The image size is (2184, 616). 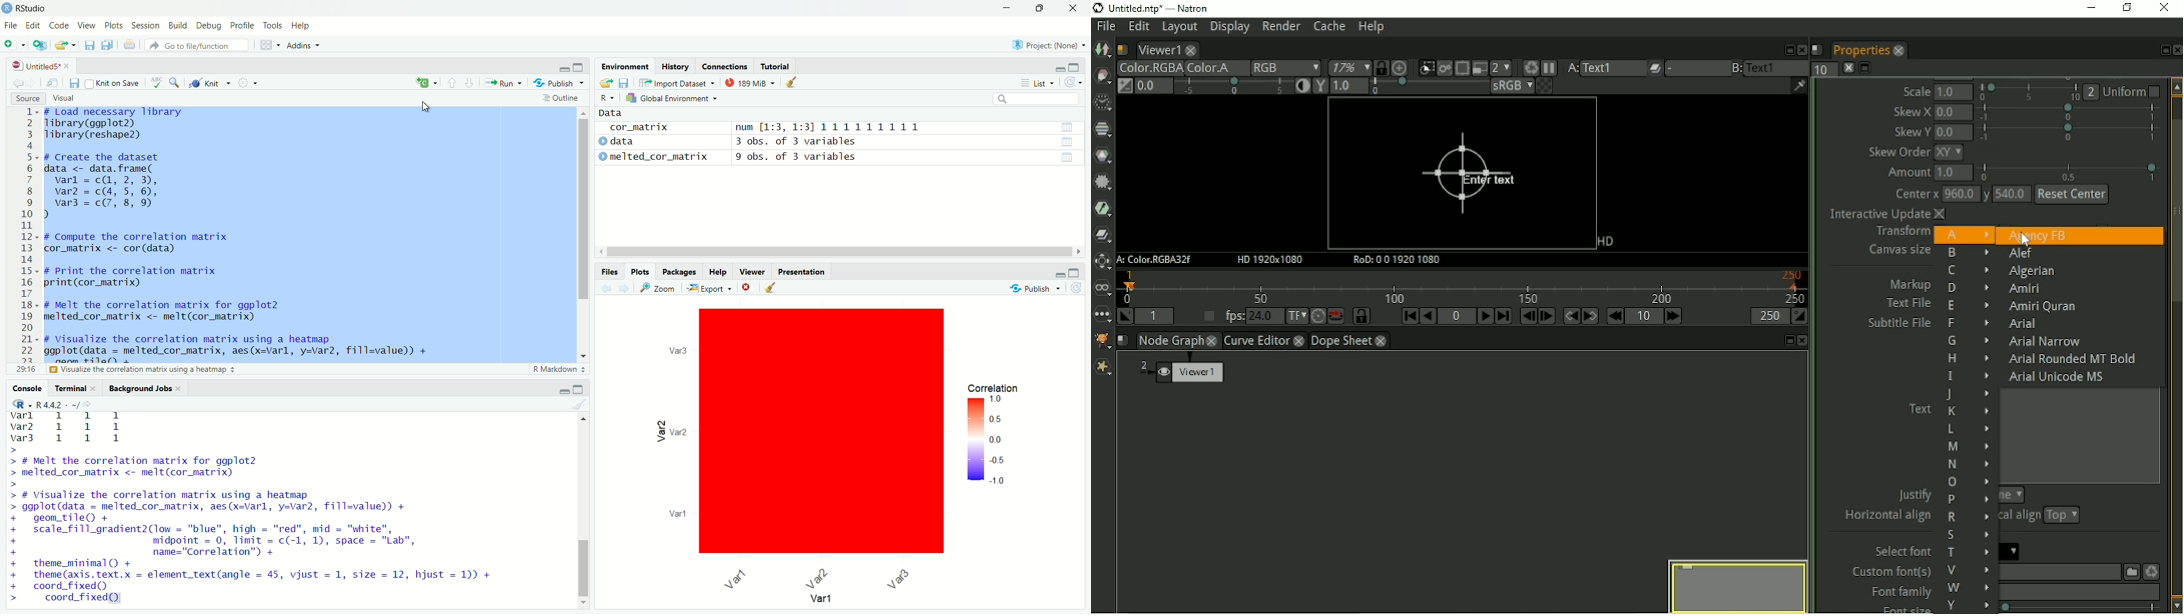 What do you see at coordinates (304, 45) in the screenshot?
I see `addins` at bounding box center [304, 45].